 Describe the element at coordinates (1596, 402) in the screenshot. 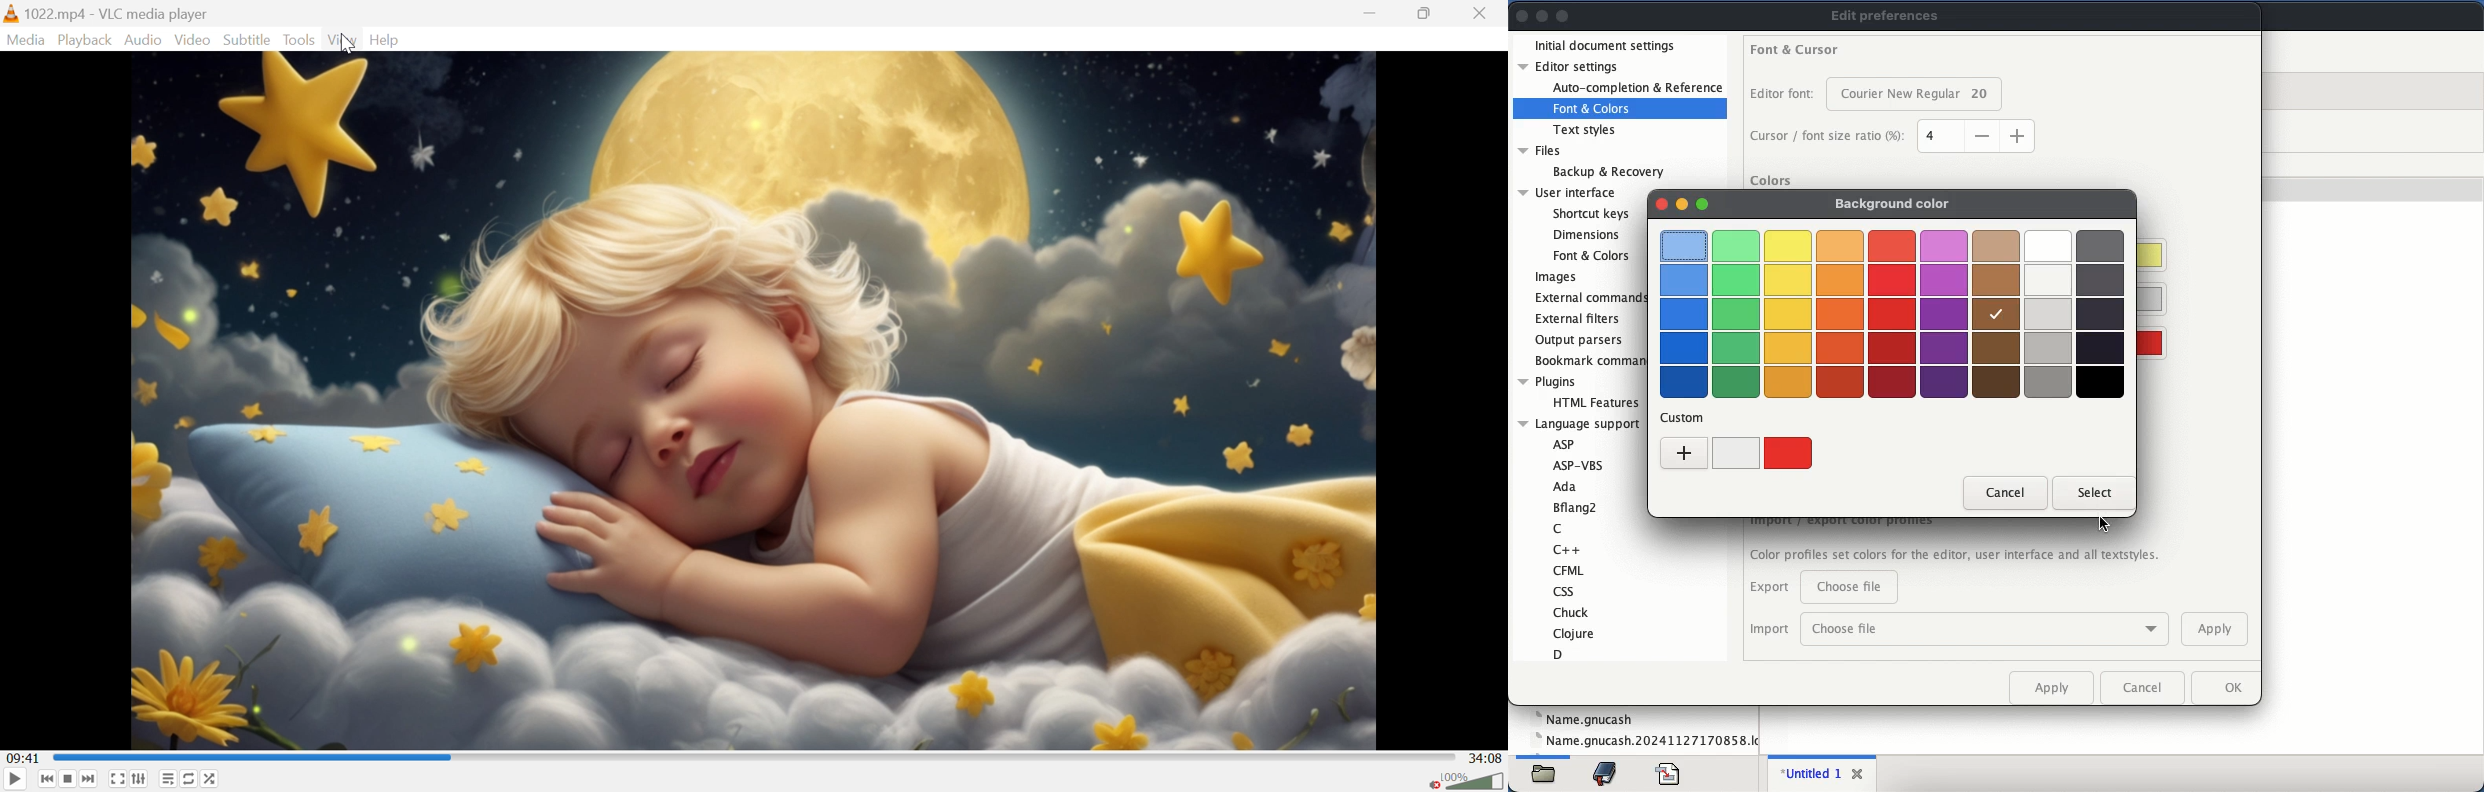

I see `HTML Features` at that location.